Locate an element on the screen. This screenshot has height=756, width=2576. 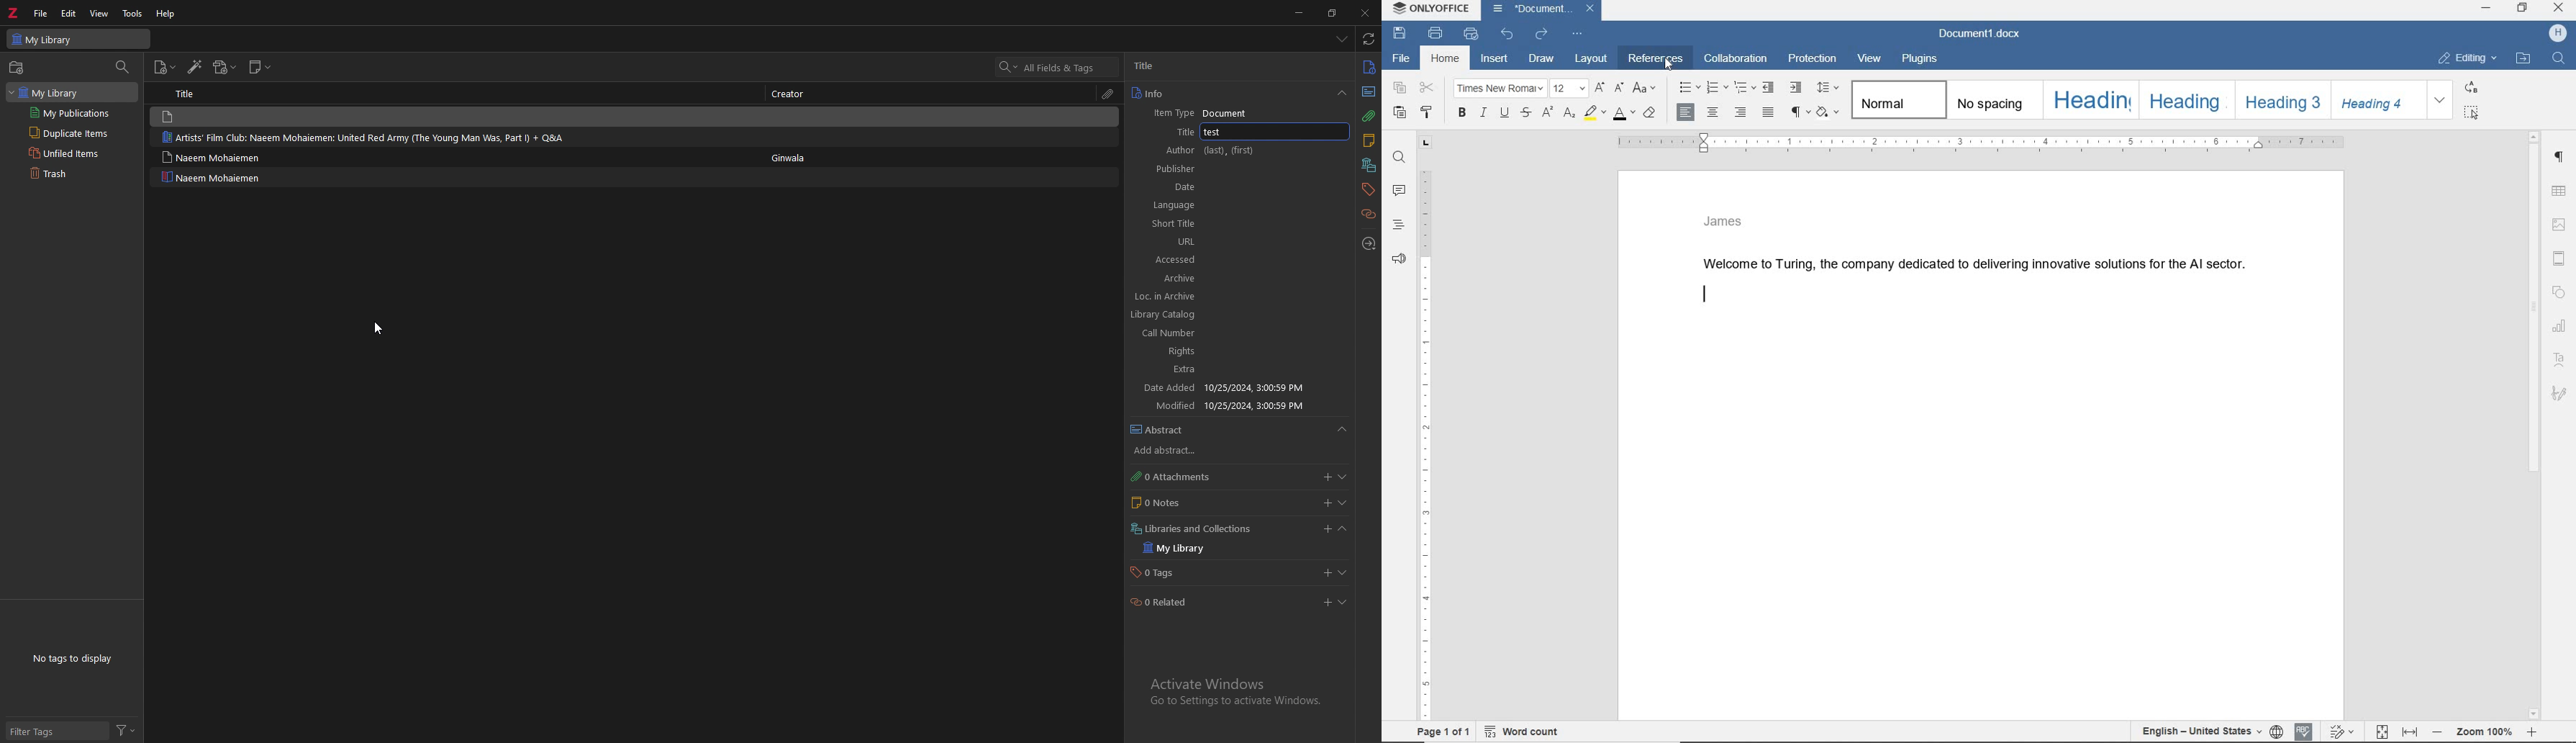
drop down is located at coordinates (1341, 38).